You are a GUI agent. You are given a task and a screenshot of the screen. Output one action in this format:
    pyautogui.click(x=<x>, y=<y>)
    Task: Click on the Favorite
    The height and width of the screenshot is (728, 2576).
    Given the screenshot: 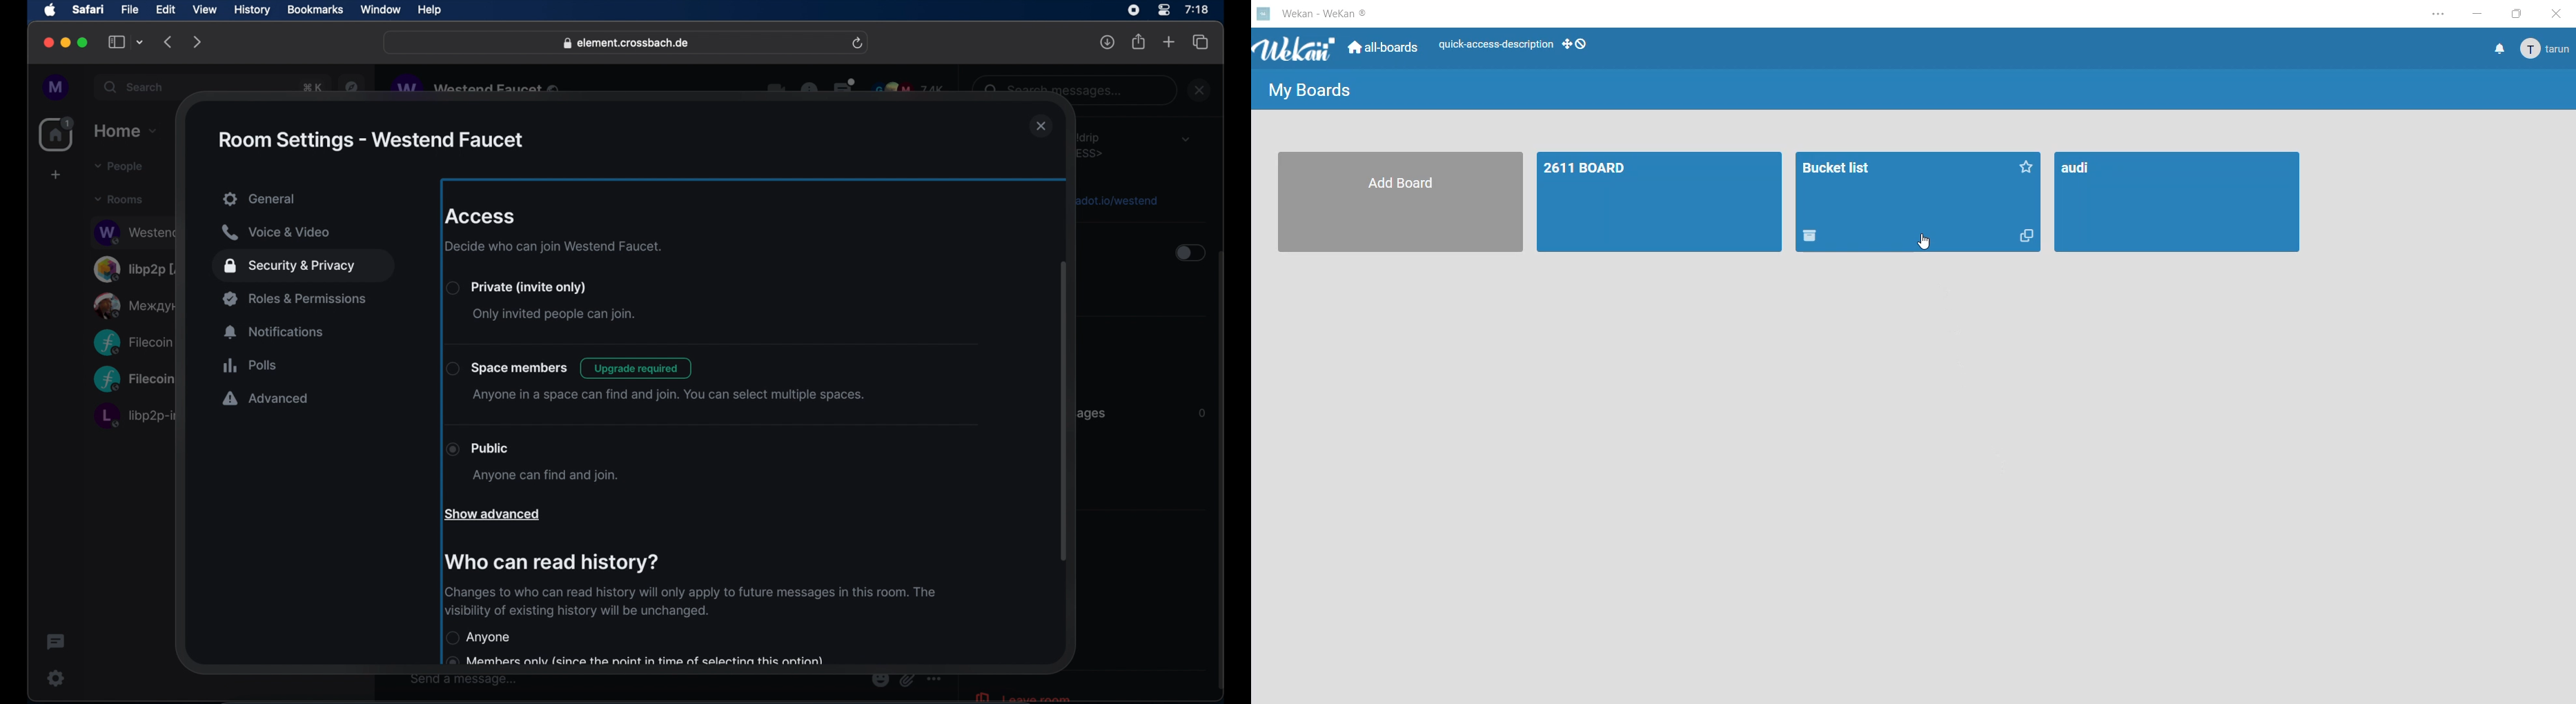 What is the action you would take?
    pyautogui.click(x=2027, y=164)
    